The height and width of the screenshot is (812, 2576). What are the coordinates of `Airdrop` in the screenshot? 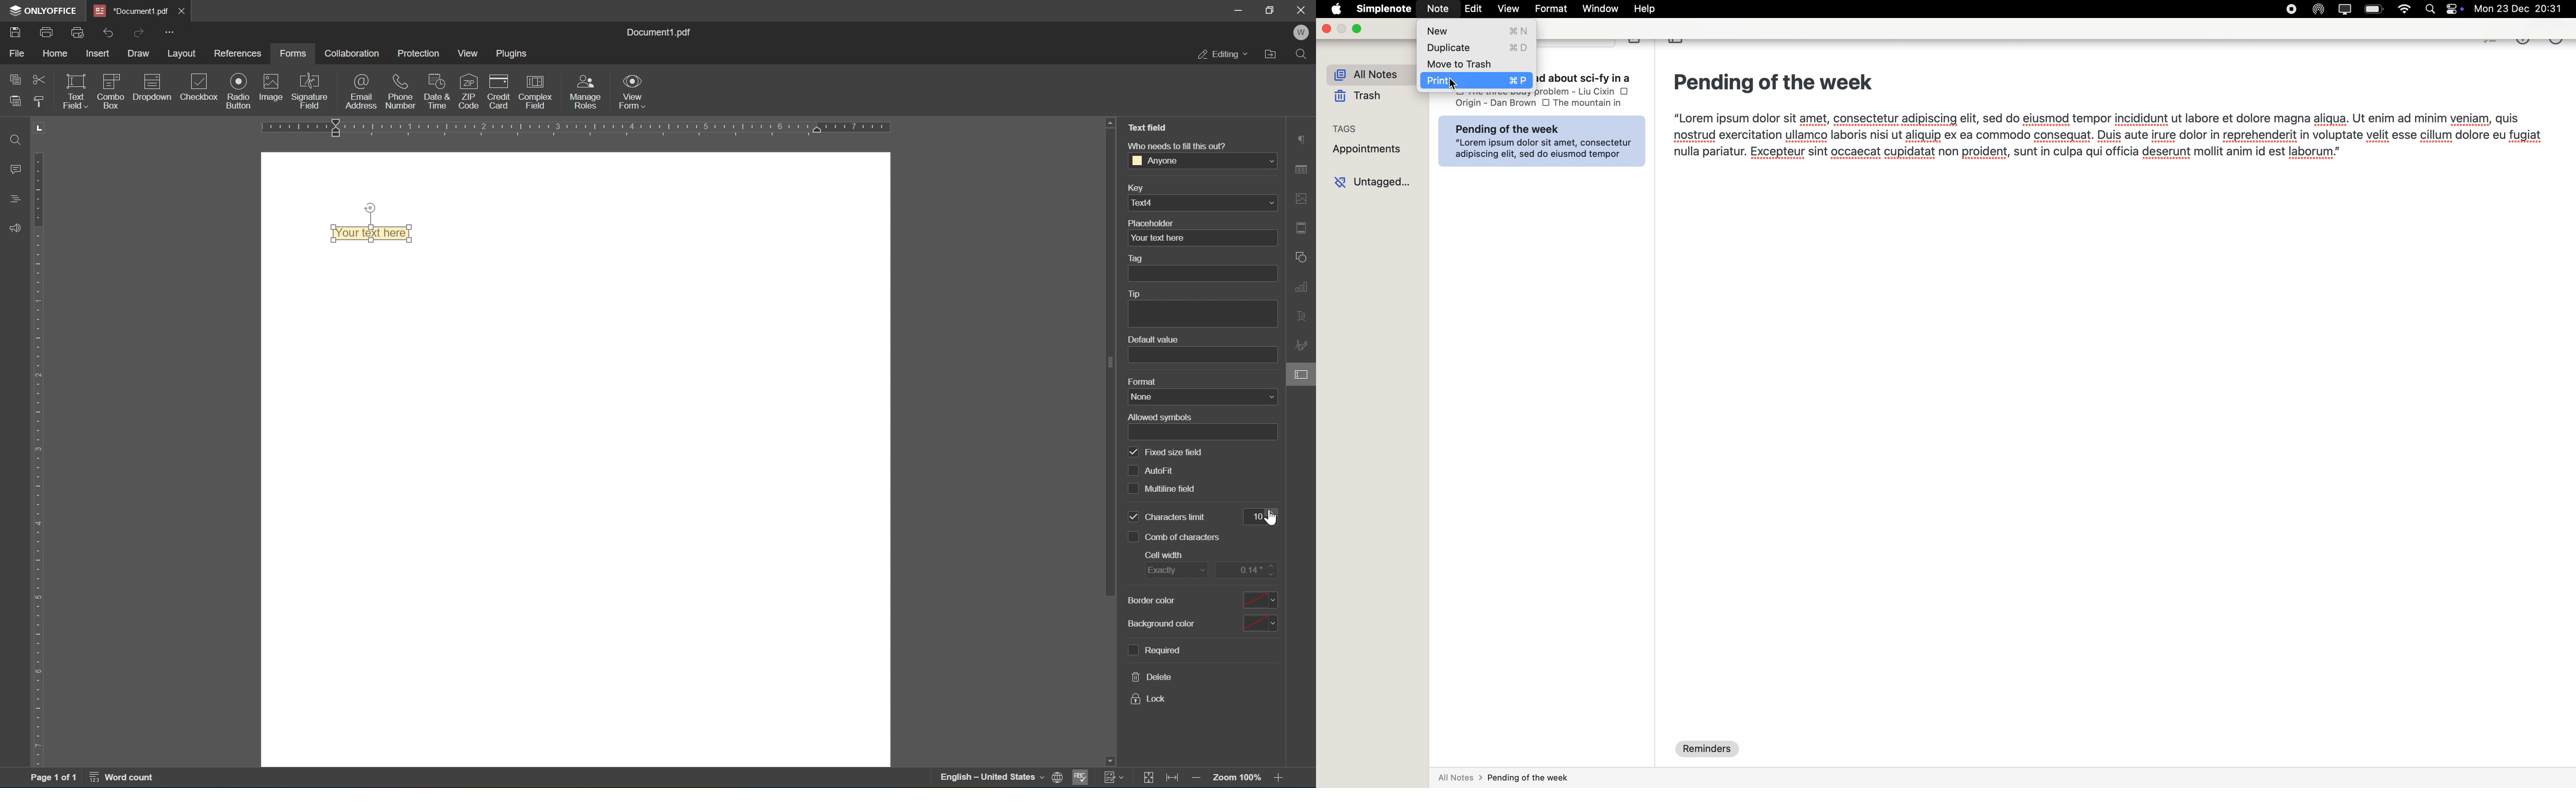 It's located at (2320, 9).